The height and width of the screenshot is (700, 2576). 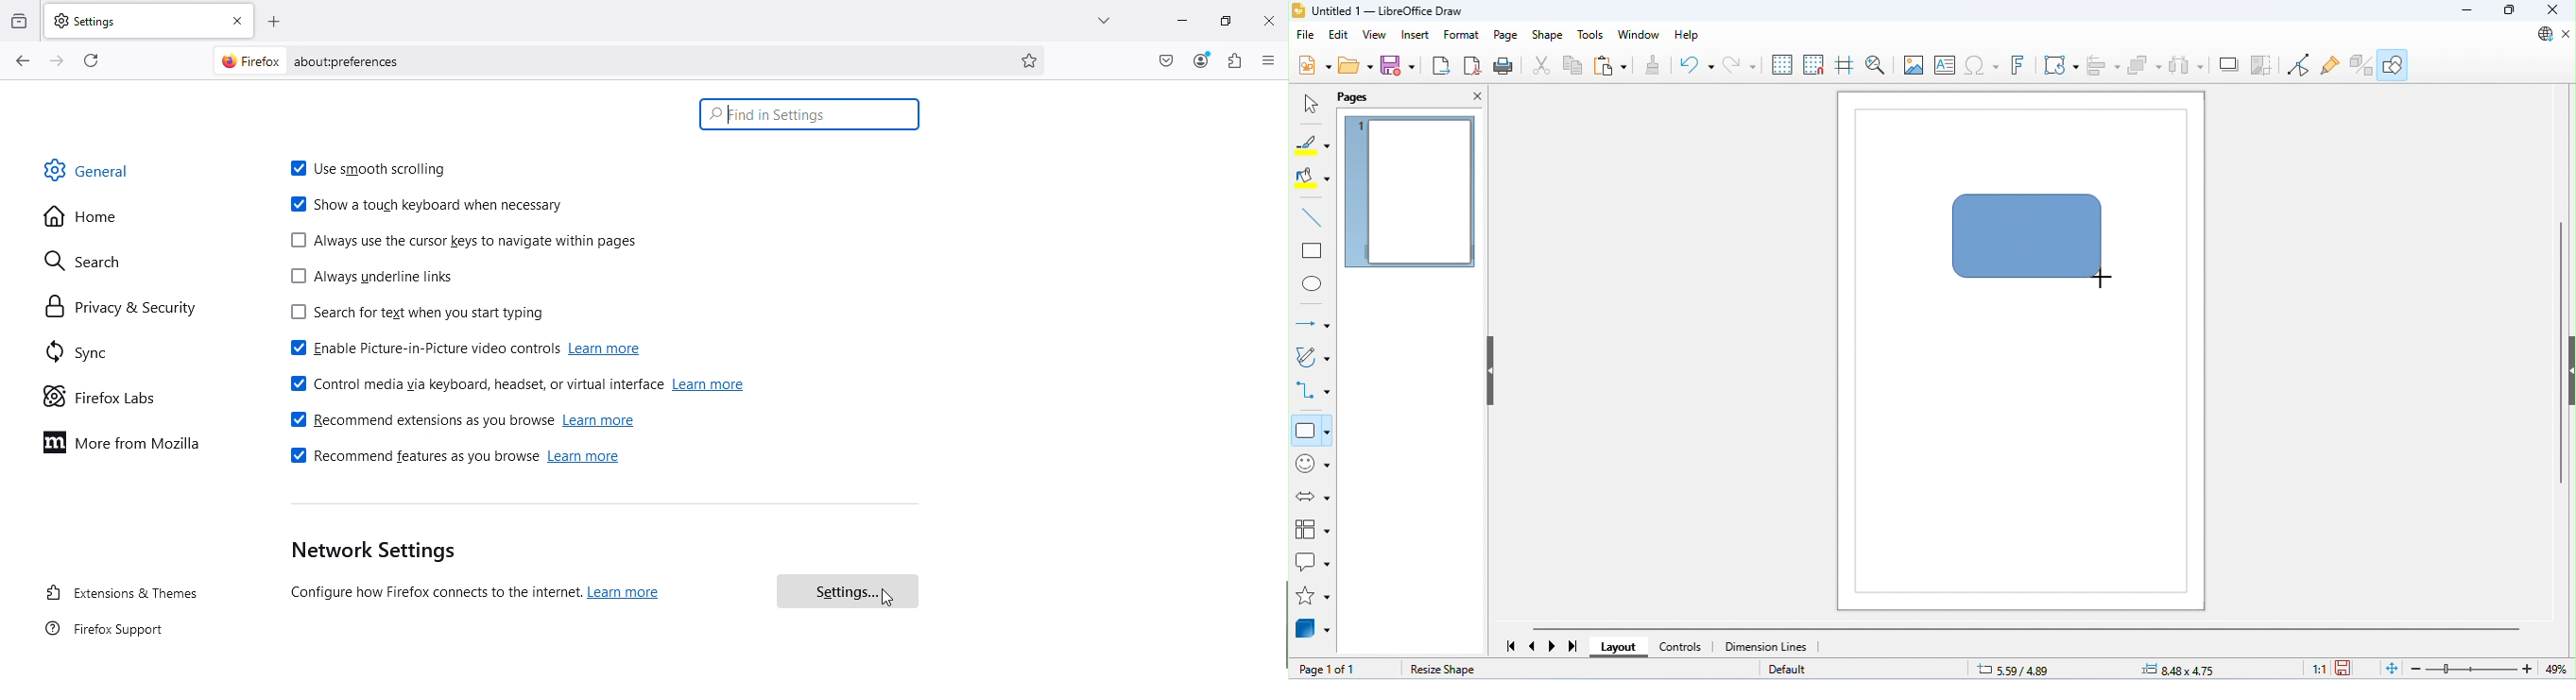 I want to click on Minimize, so click(x=1179, y=20).